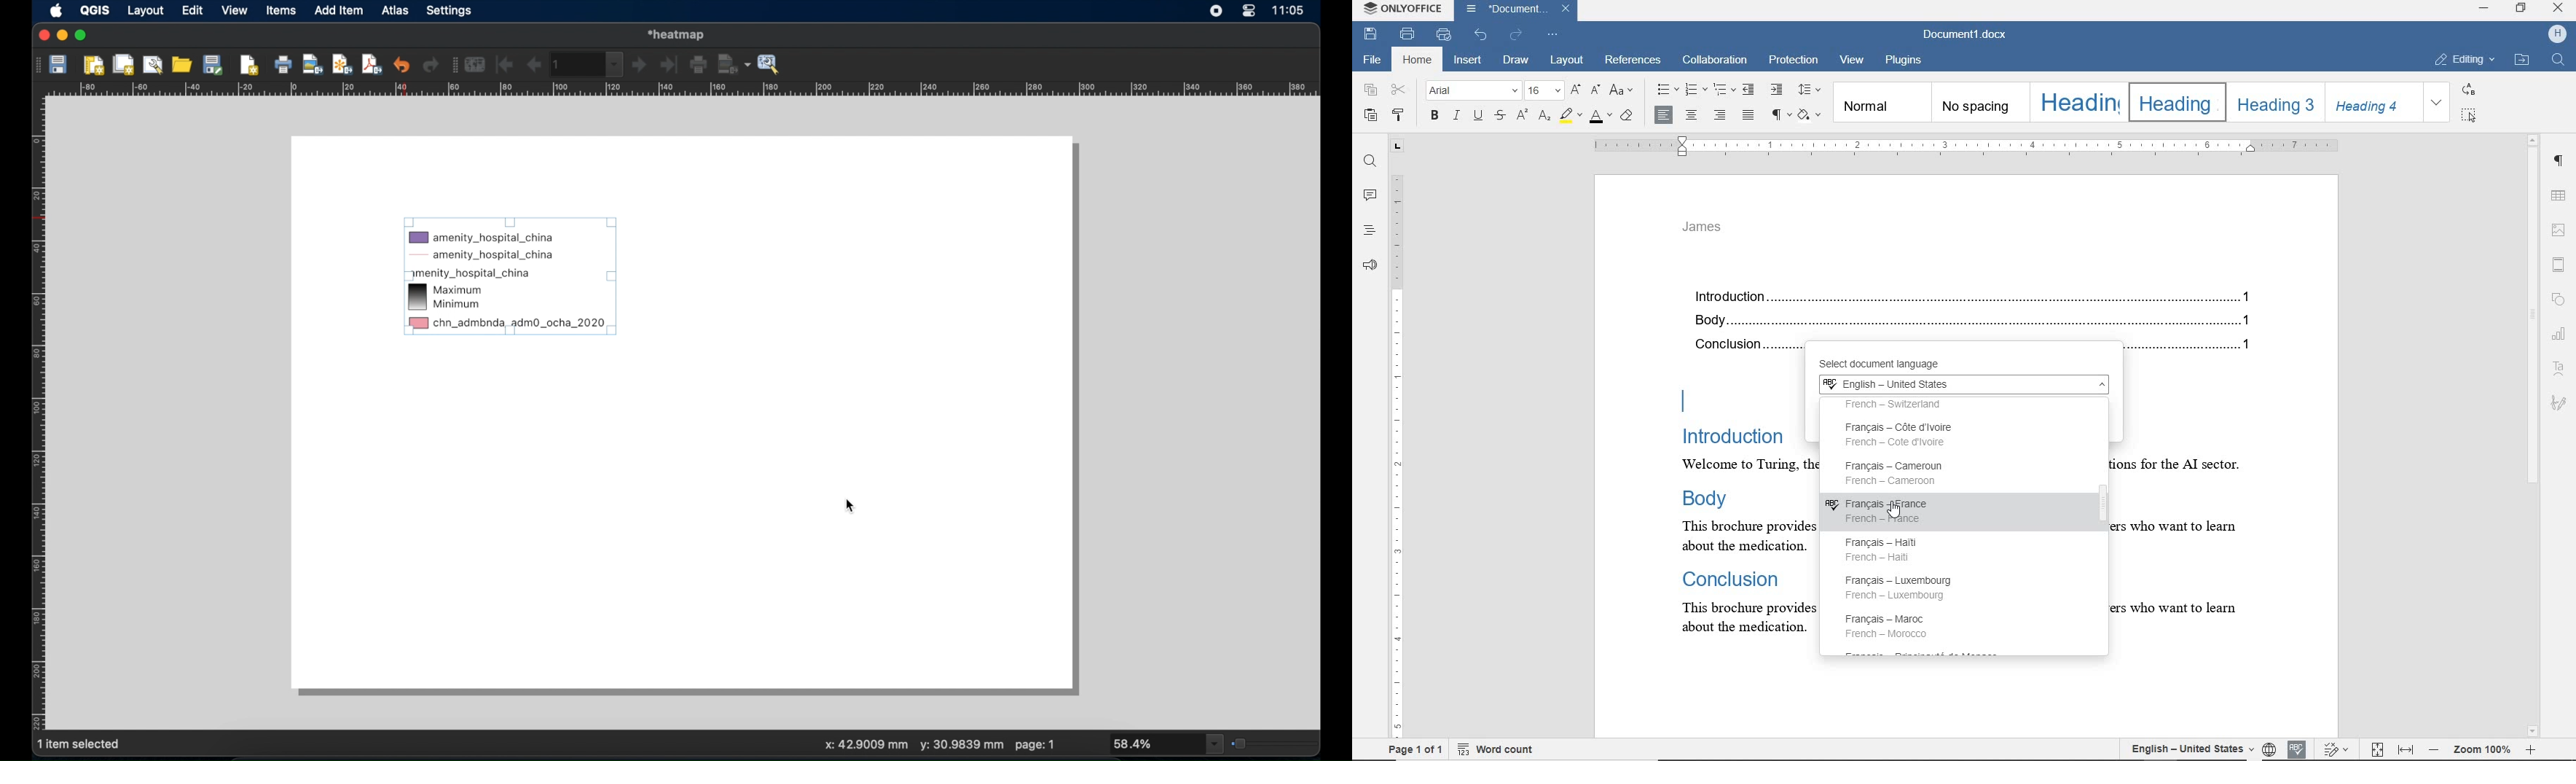 This screenshot has height=784, width=2576. I want to click on track changes, so click(2337, 749).